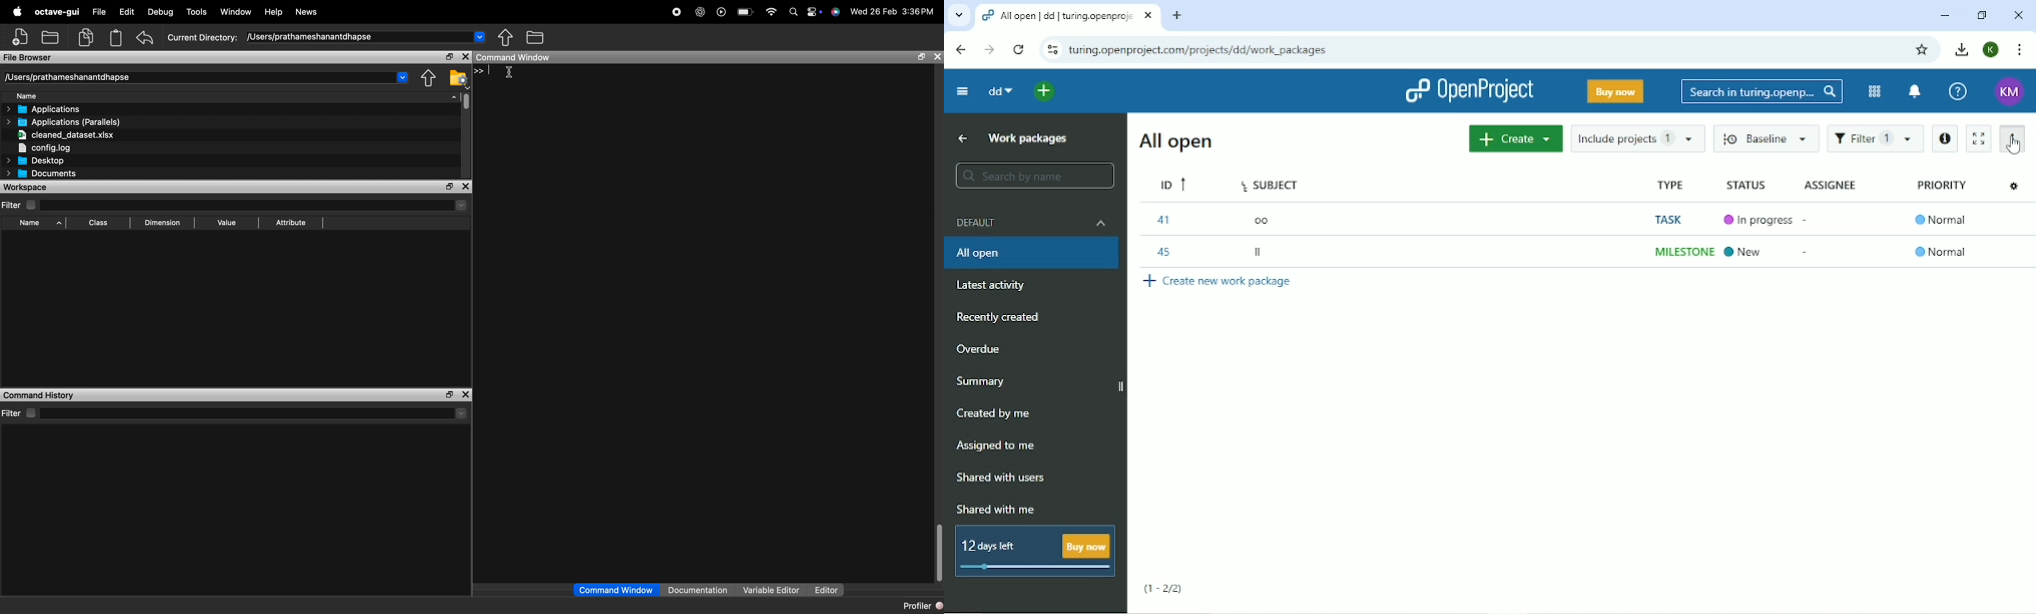 The image size is (2044, 616). Describe the element at coordinates (256, 205) in the screenshot. I see `search here` at that location.